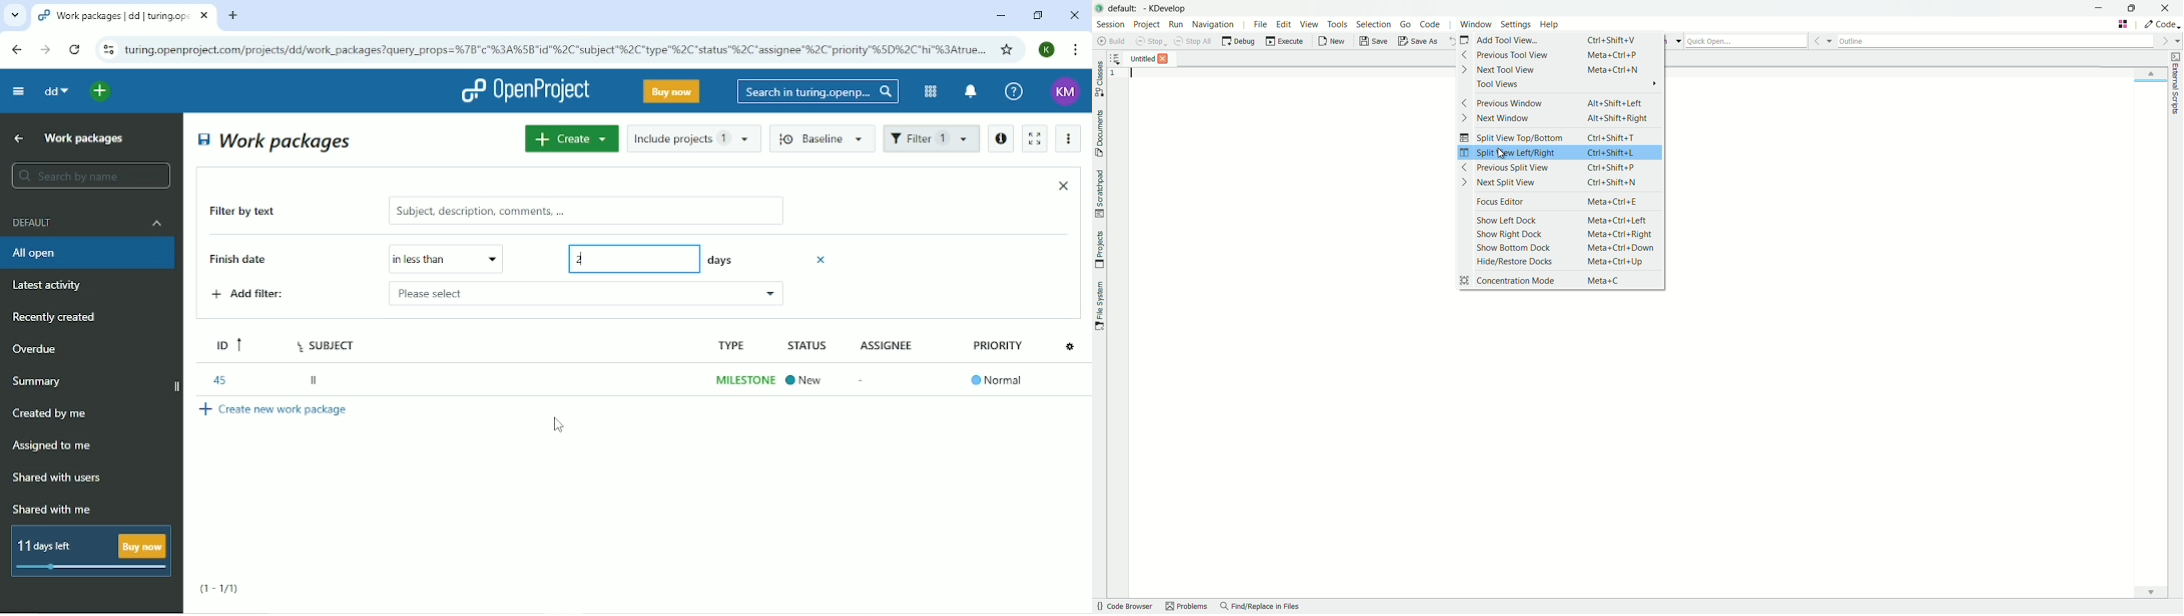  Describe the element at coordinates (16, 139) in the screenshot. I see `Up` at that location.